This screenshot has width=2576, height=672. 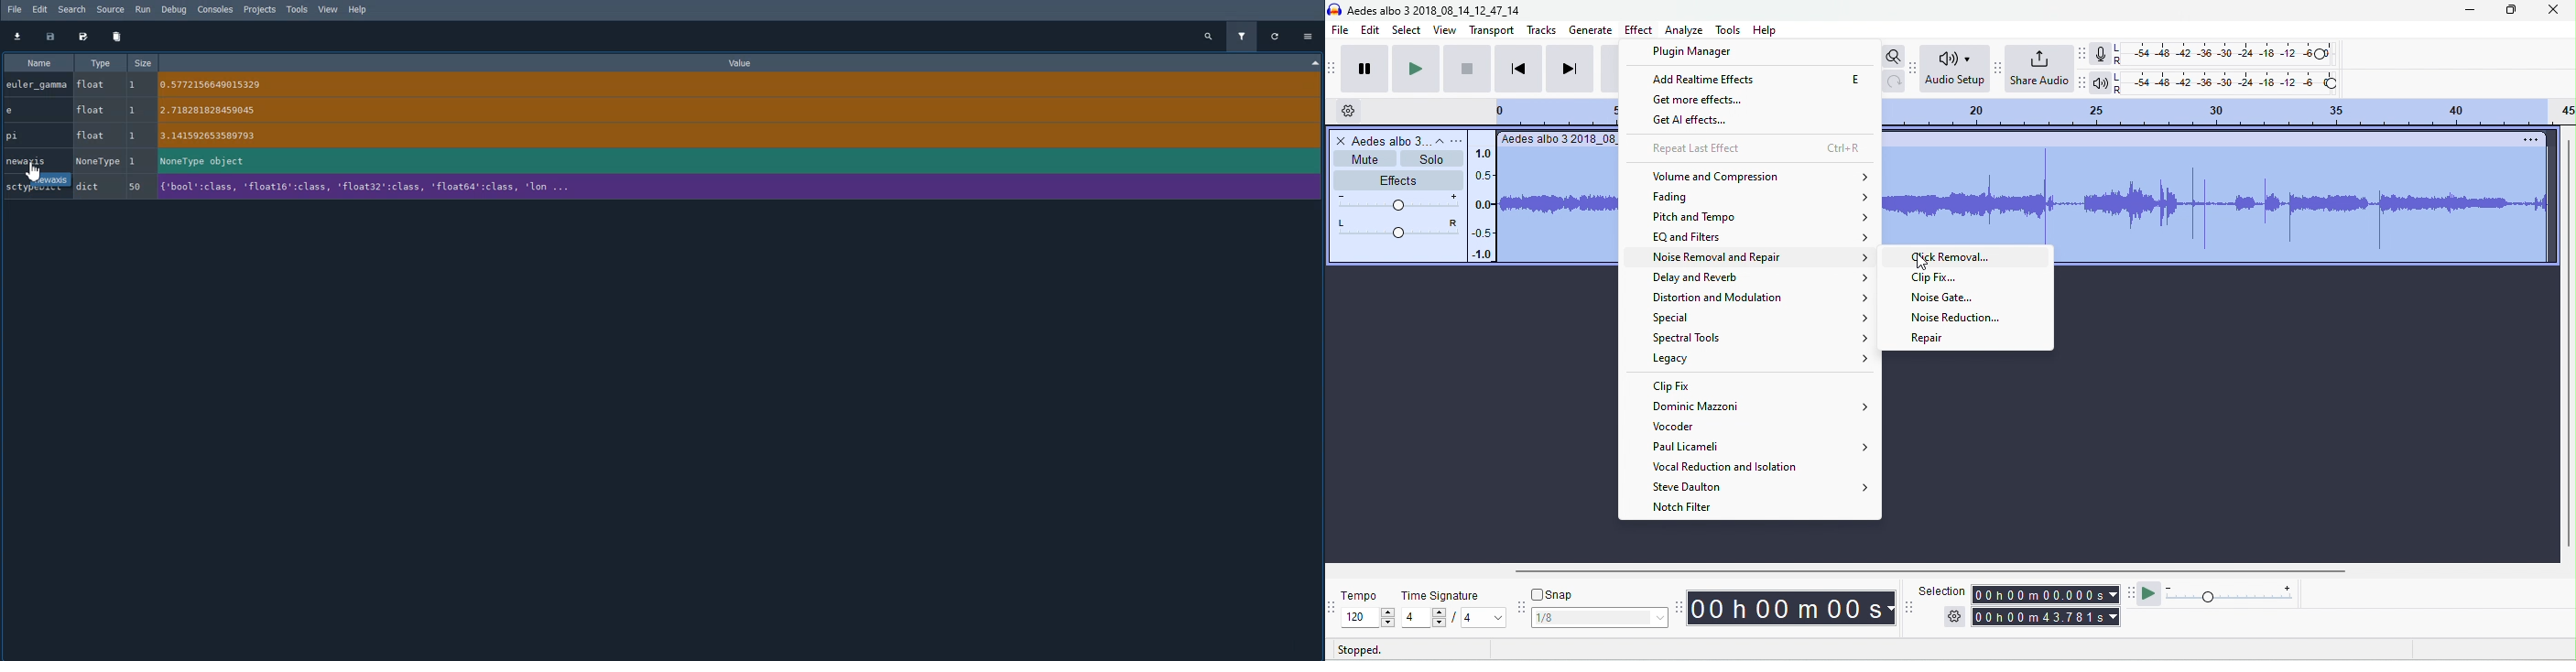 I want to click on volume, so click(x=1395, y=200).